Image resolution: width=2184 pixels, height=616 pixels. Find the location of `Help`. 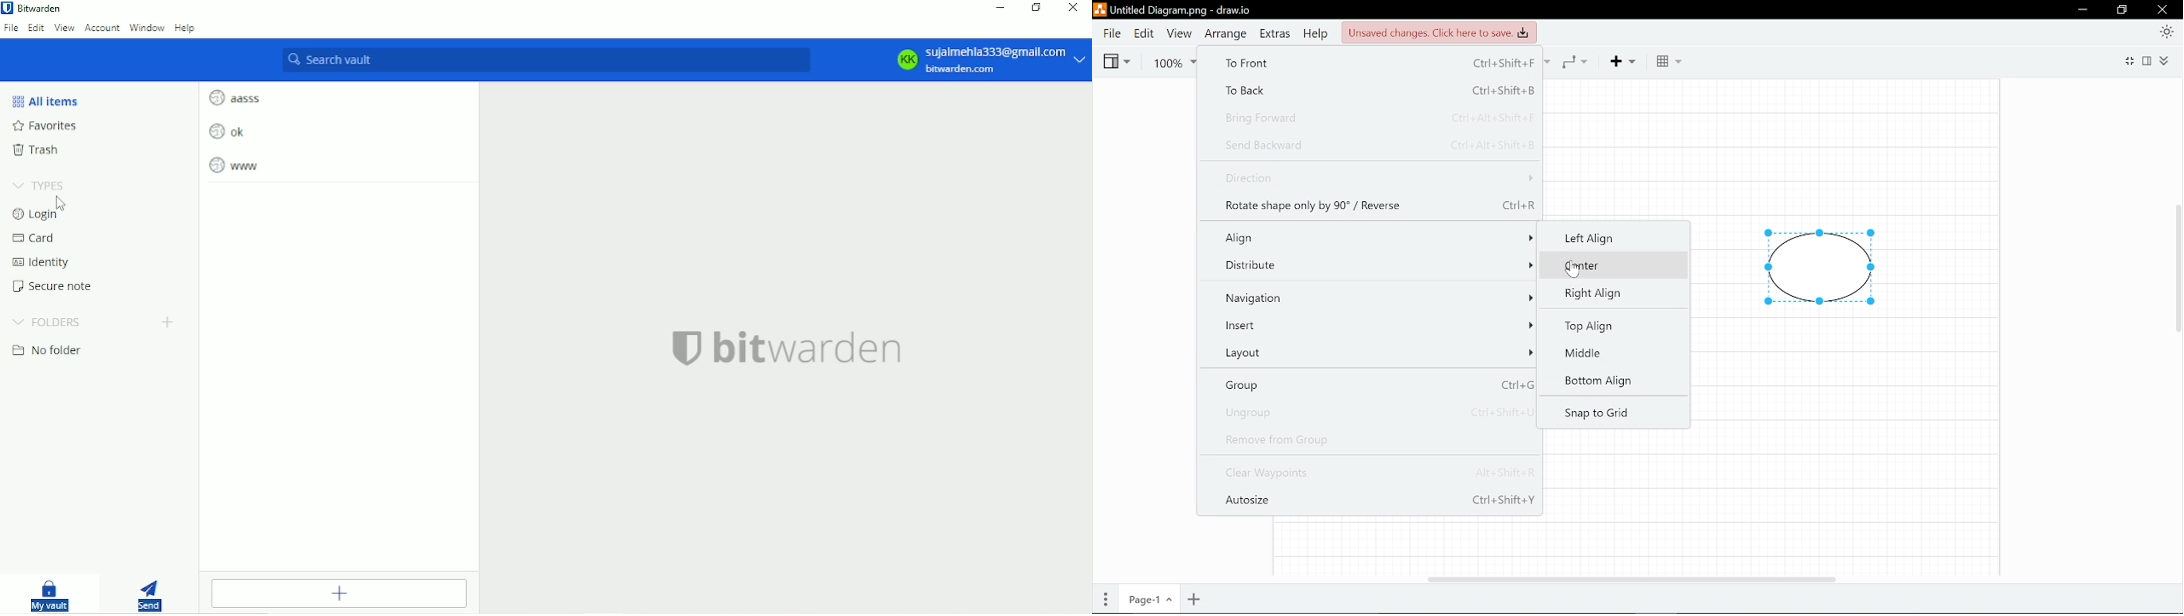

Help is located at coordinates (186, 27).